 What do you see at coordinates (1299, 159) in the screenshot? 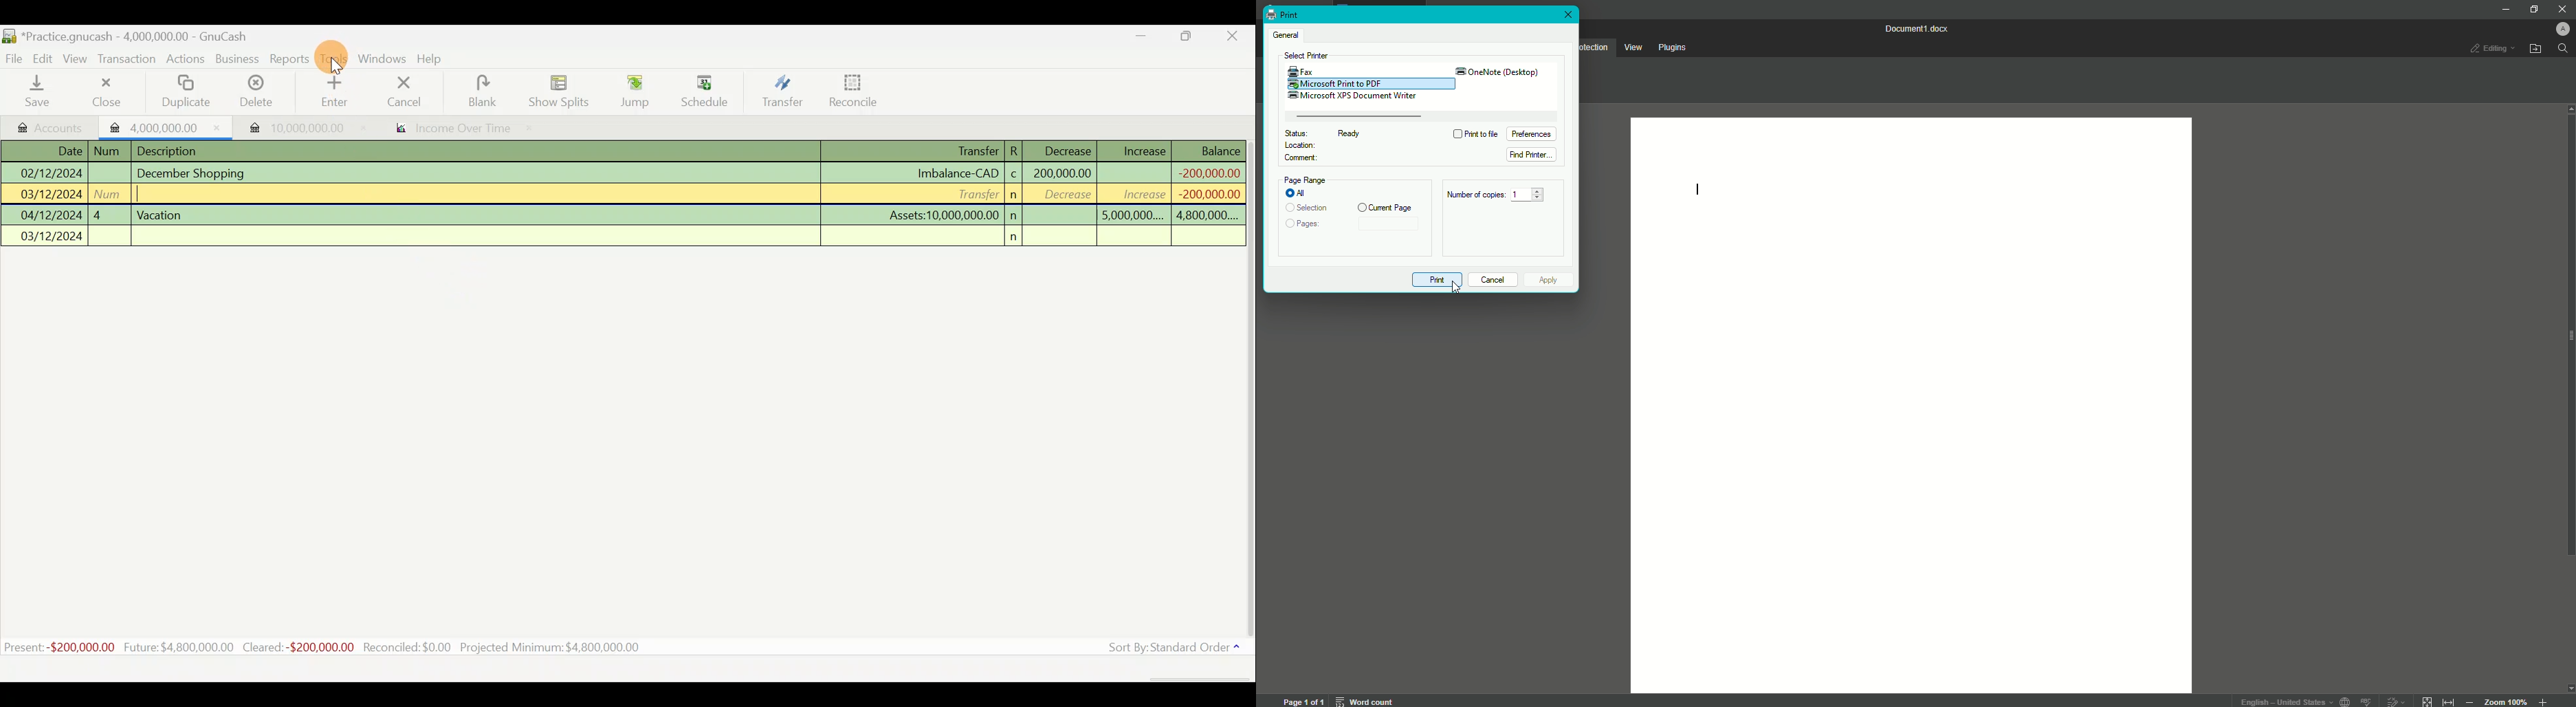
I see `Comment` at bounding box center [1299, 159].